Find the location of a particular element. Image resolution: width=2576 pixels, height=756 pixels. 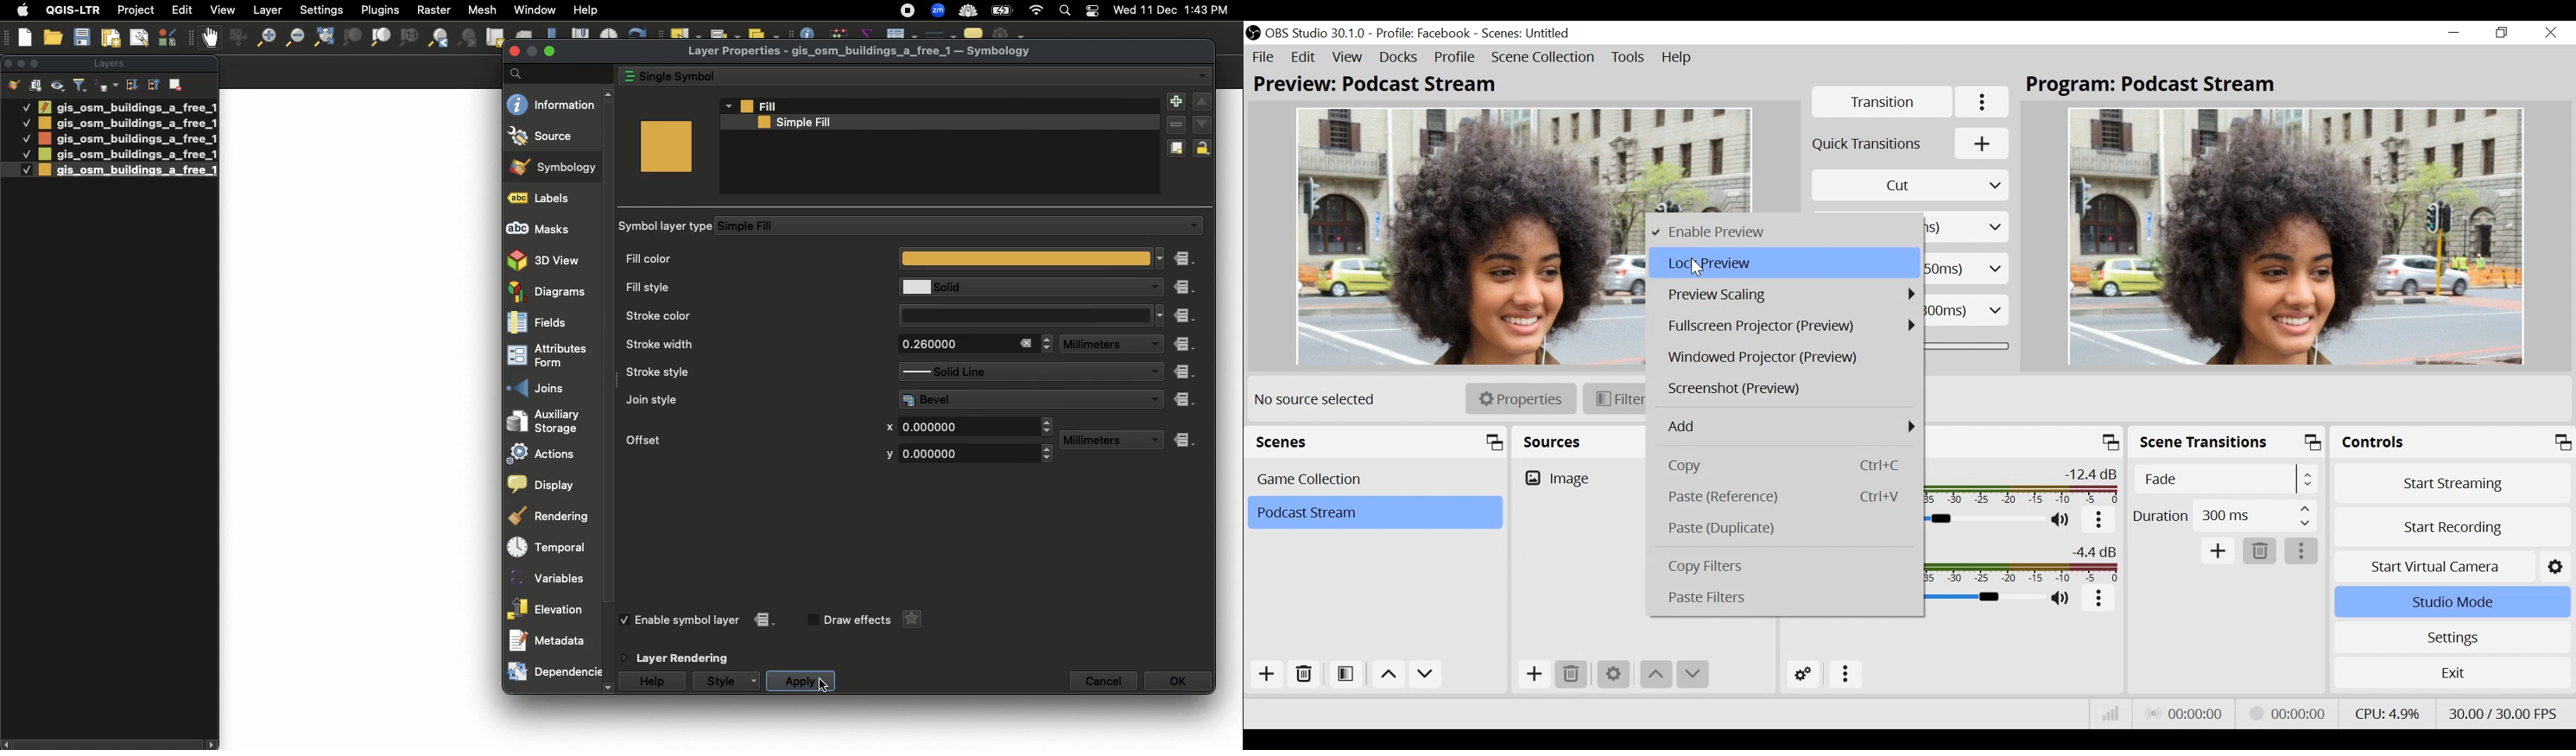

Enable Preview is located at coordinates (1783, 232).